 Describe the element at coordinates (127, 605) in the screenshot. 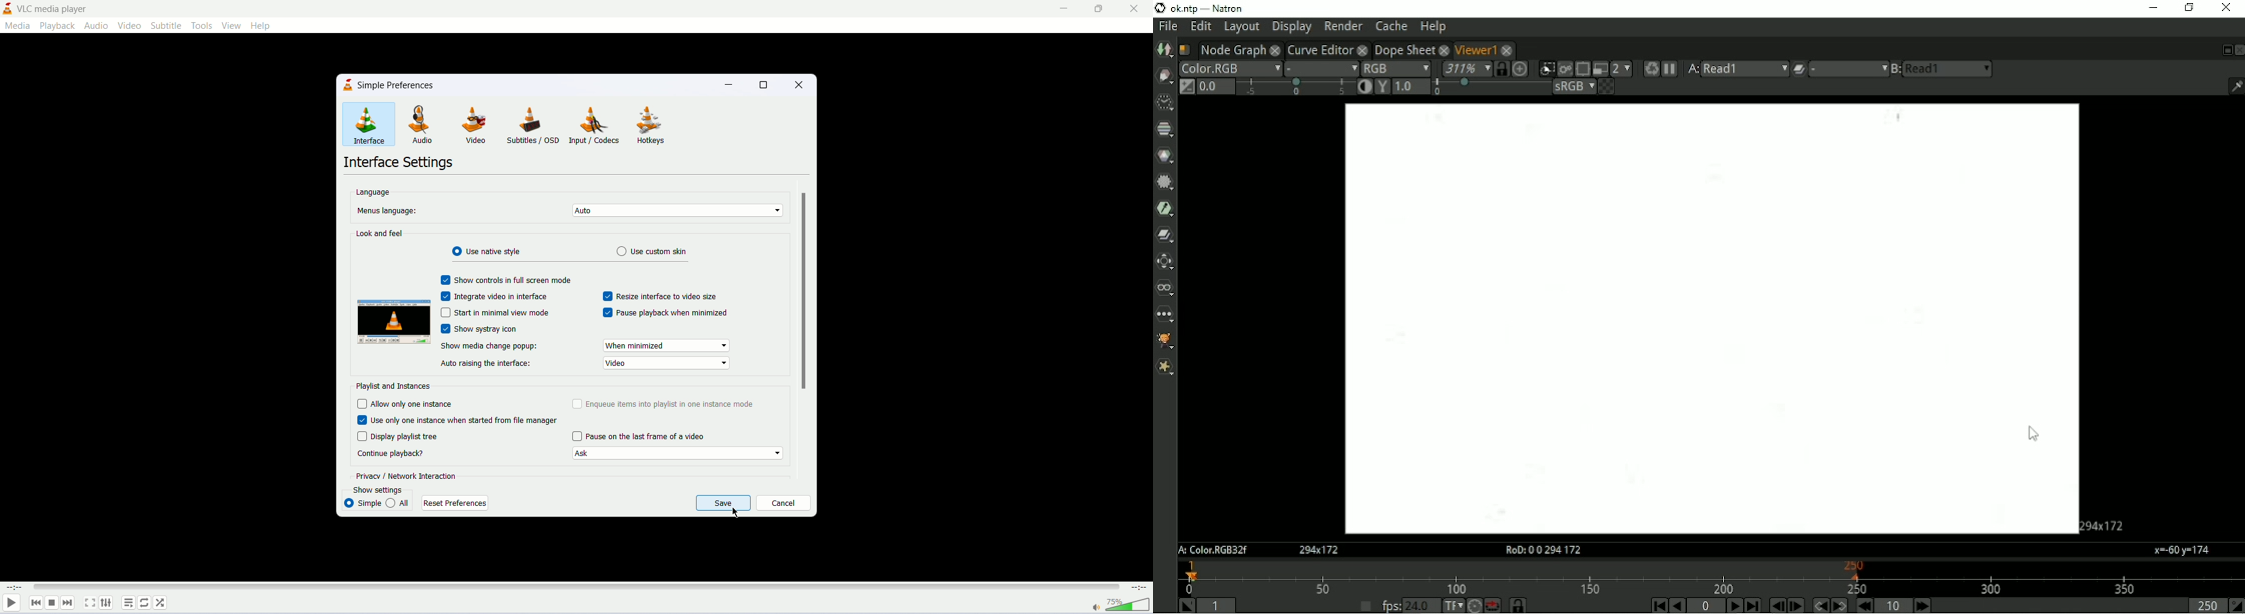

I see `playlist` at that location.